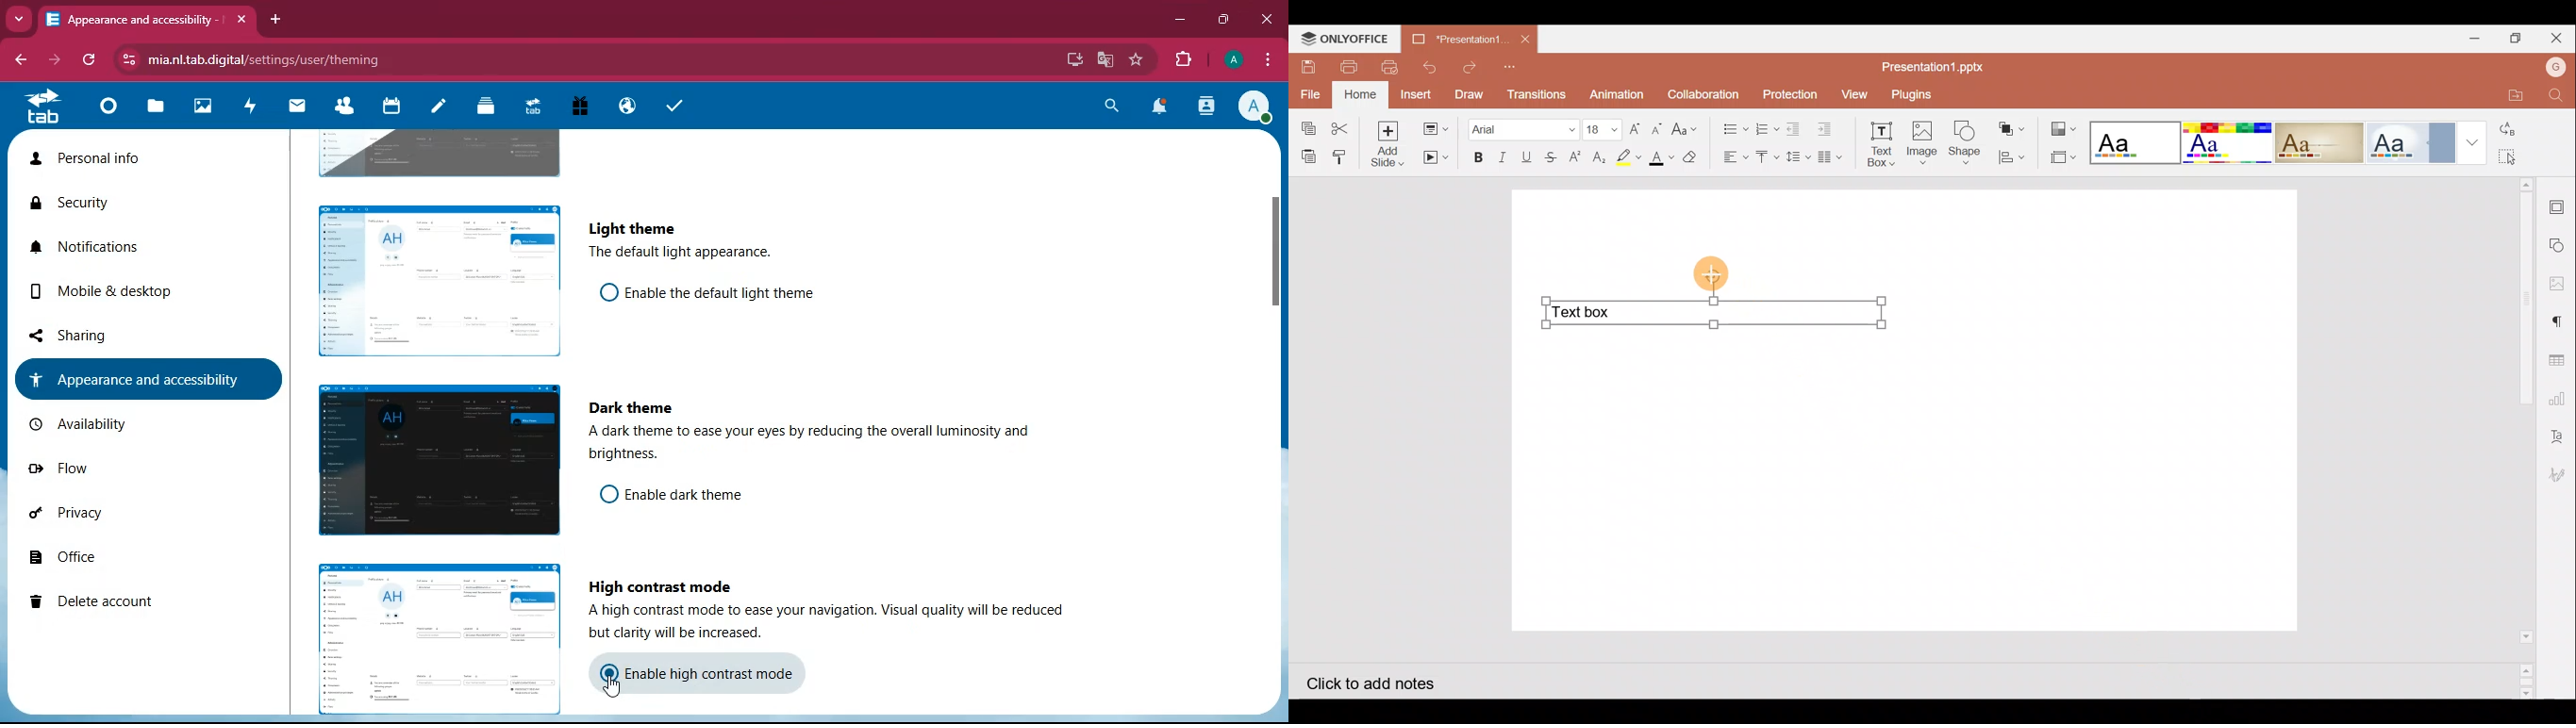  What do you see at coordinates (1853, 93) in the screenshot?
I see `View` at bounding box center [1853, 93].